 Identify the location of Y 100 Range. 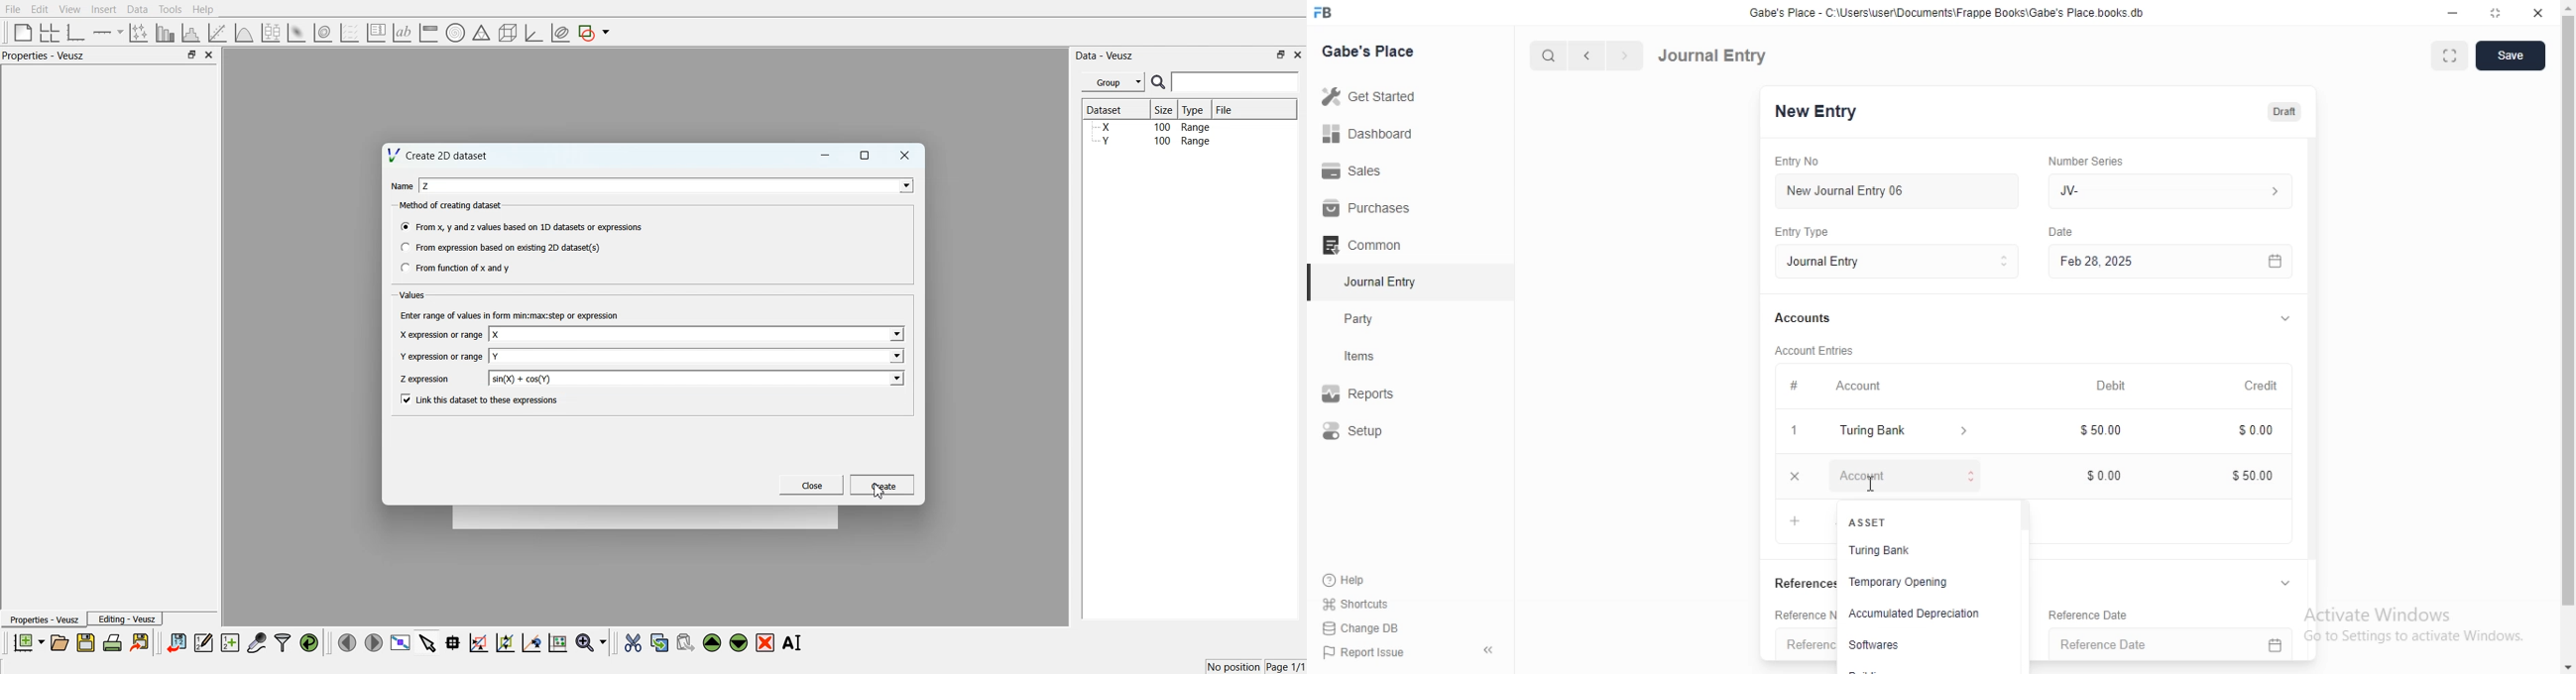
(1153, 141).